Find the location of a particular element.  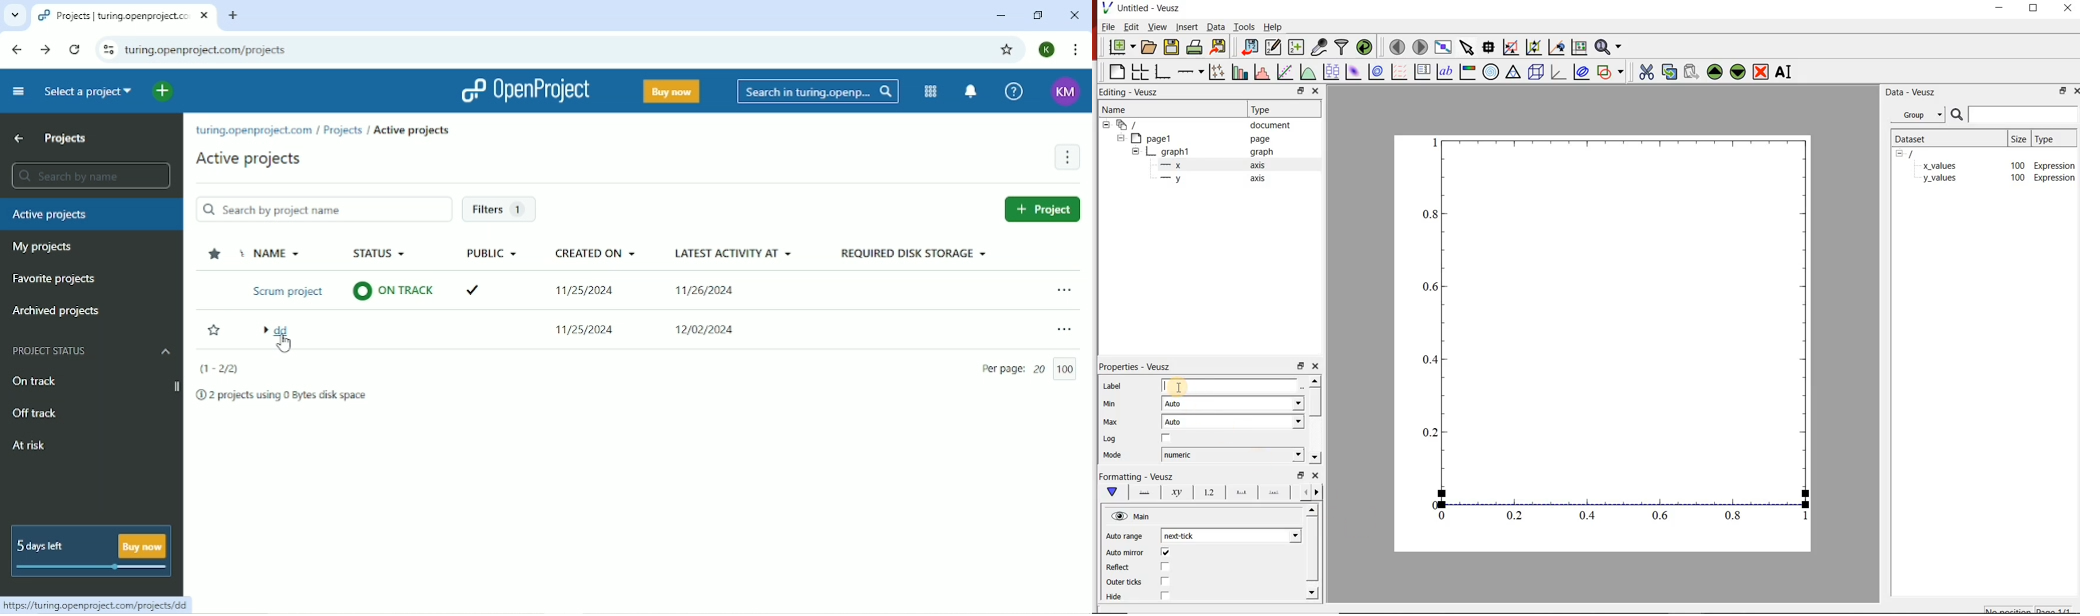

Active projects is located at coordinates (413, 130).